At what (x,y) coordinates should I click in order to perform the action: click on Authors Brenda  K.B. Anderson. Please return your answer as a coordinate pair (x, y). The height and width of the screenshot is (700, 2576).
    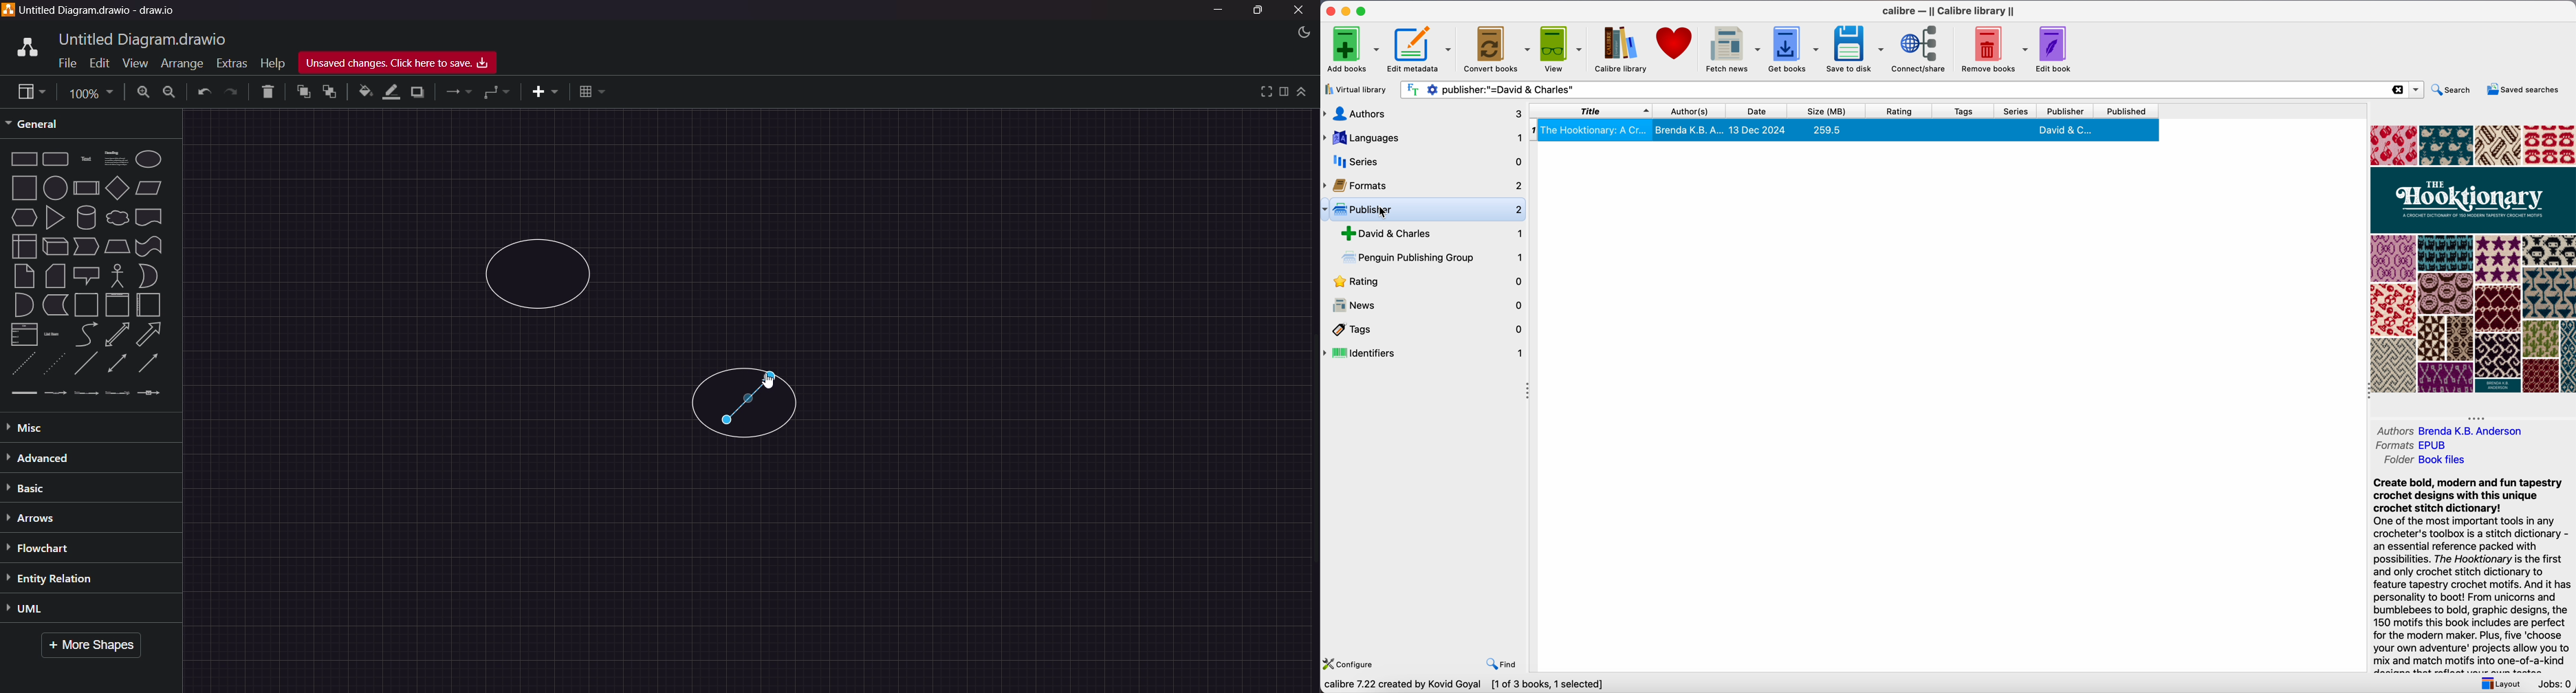
    Looking at the image, I should click on (2449, 430).